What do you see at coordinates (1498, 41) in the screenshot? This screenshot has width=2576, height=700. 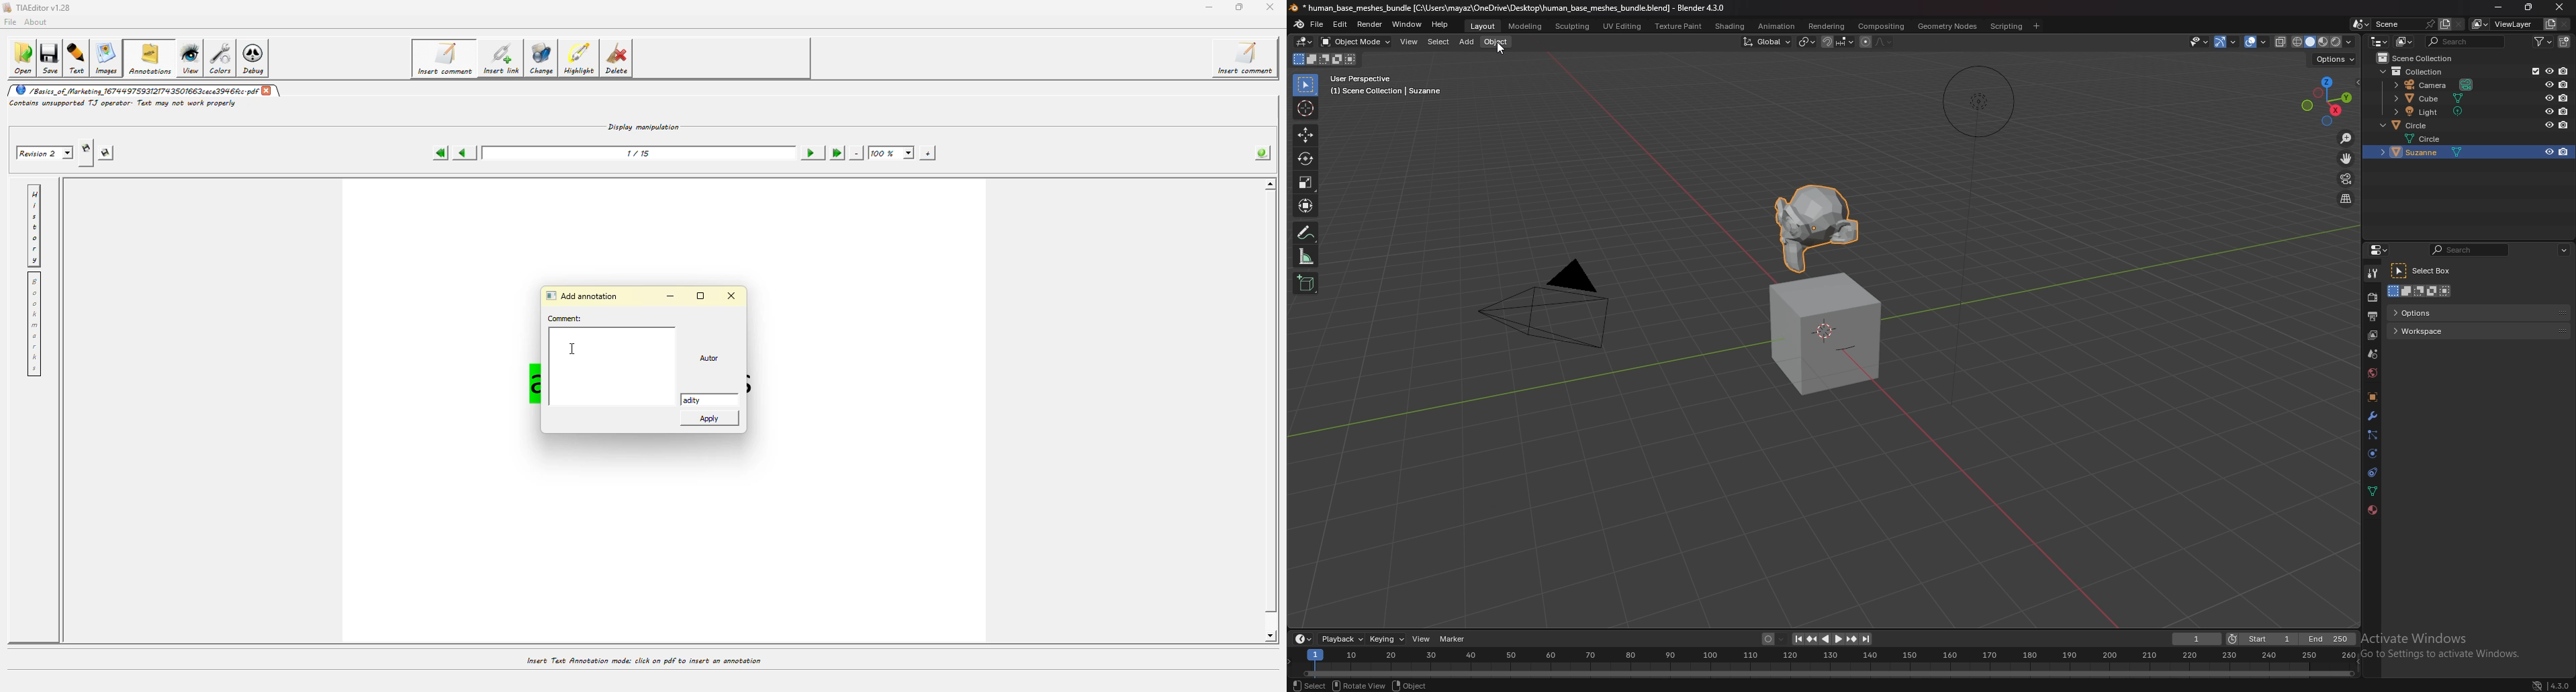 I see `object` at bounding box center [1498, 41].